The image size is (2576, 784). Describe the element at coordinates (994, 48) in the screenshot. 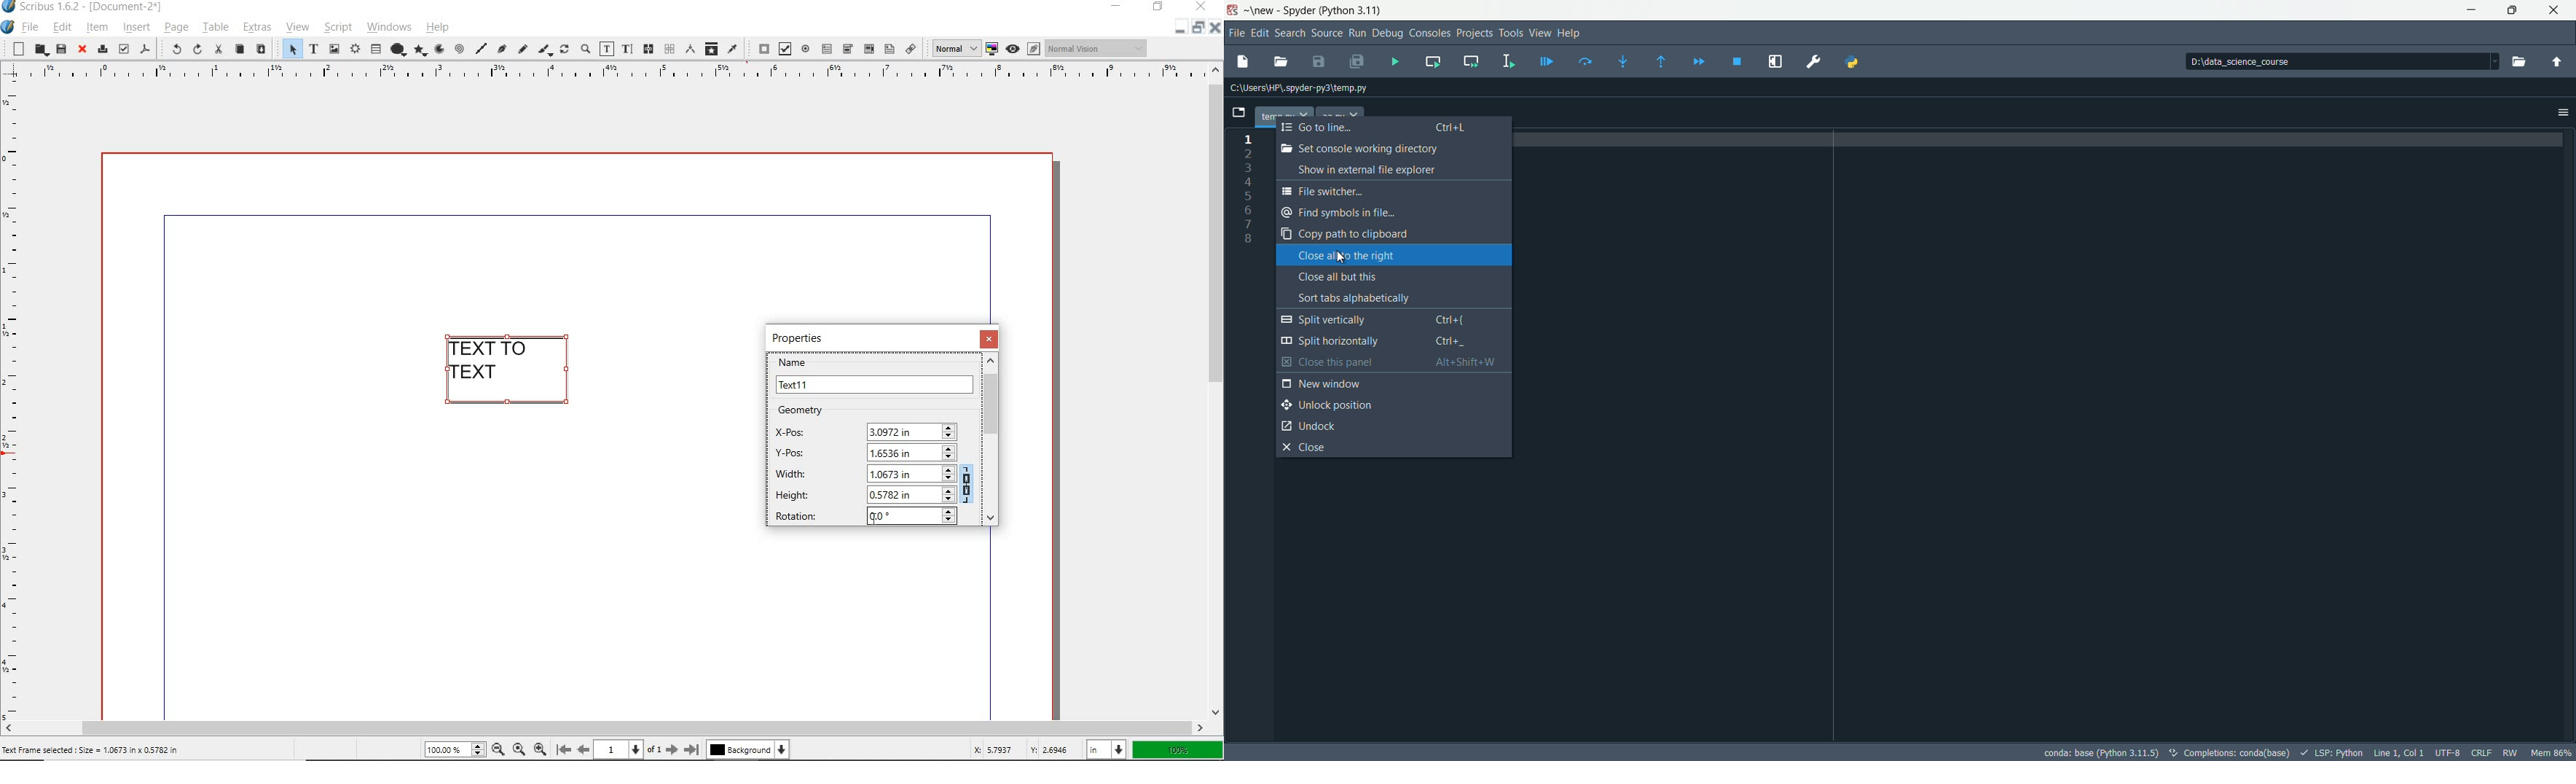

I see `toggle color` at that location.